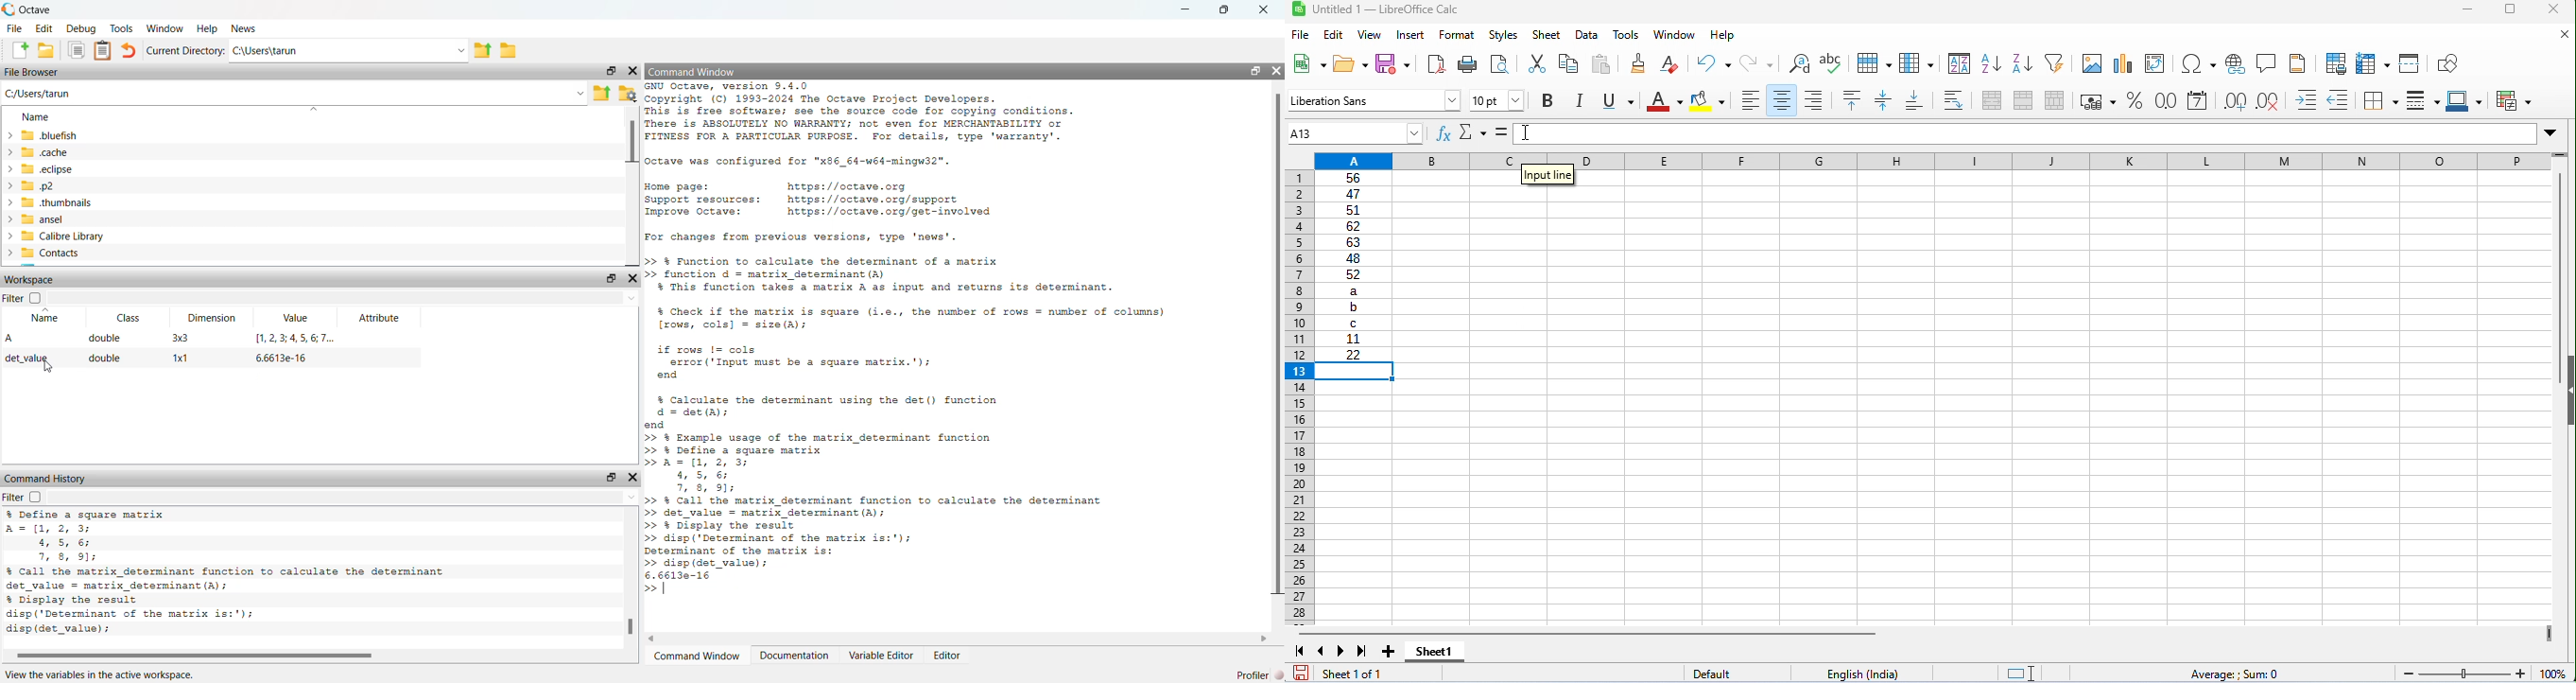  What do you see at coordinates (1368, 35) in the screenshot?
I see `view` at bounding box center [1368, 35].